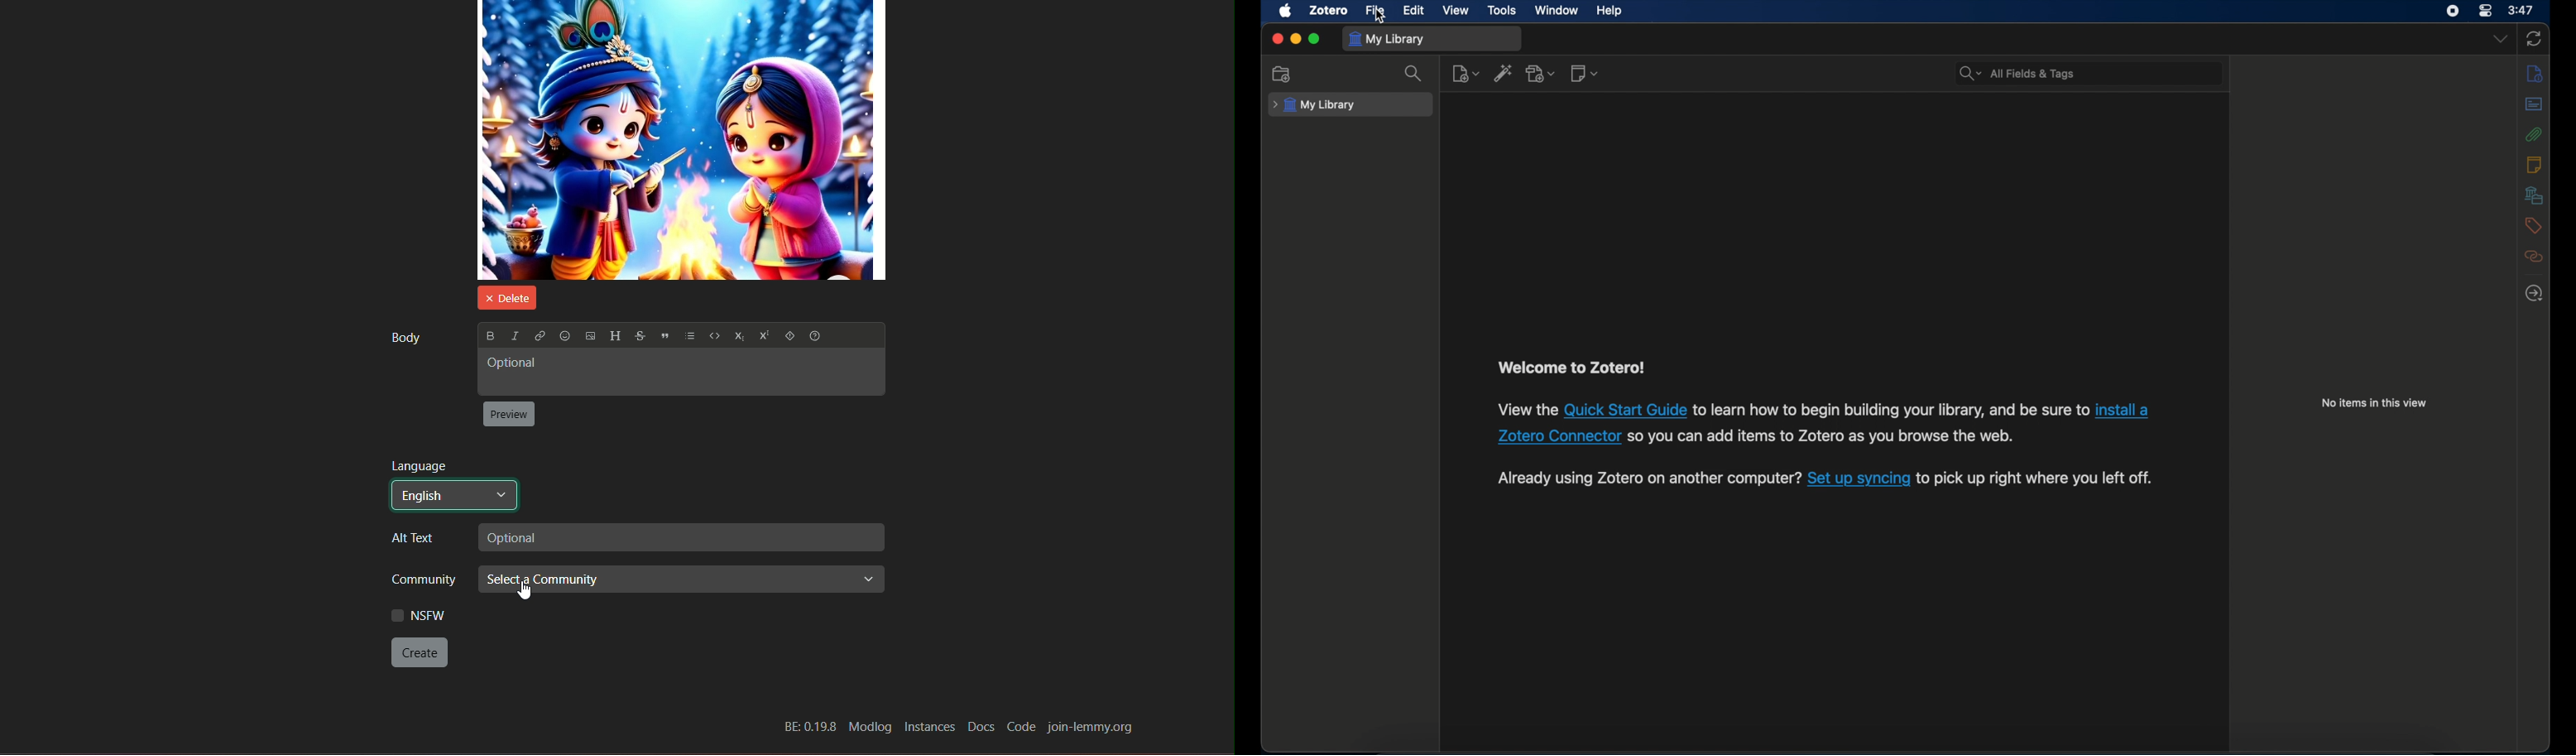 The height and width of the screenshot is (756, 2576). Describe the element at coordinates (2126, 412) in the screenshot. I see `hyperlink` at that location.